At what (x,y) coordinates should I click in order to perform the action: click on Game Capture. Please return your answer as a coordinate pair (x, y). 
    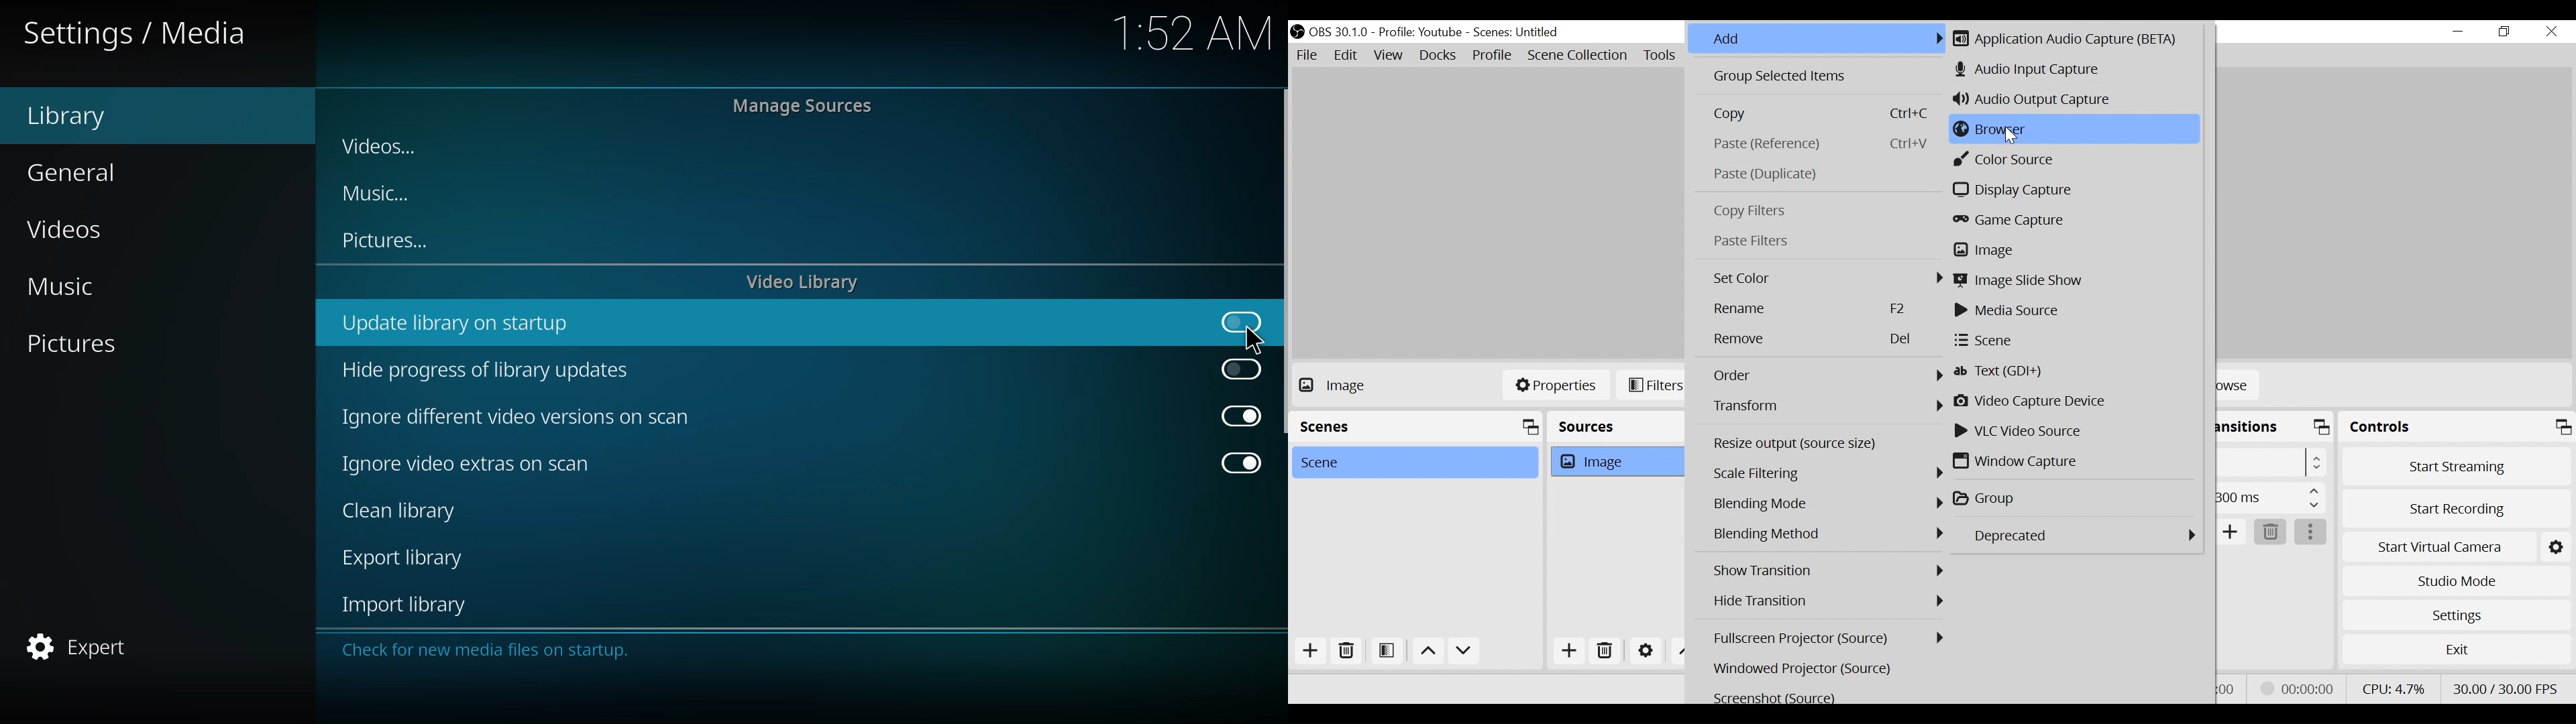
    Looking at the image, I should click on (2075, 222).